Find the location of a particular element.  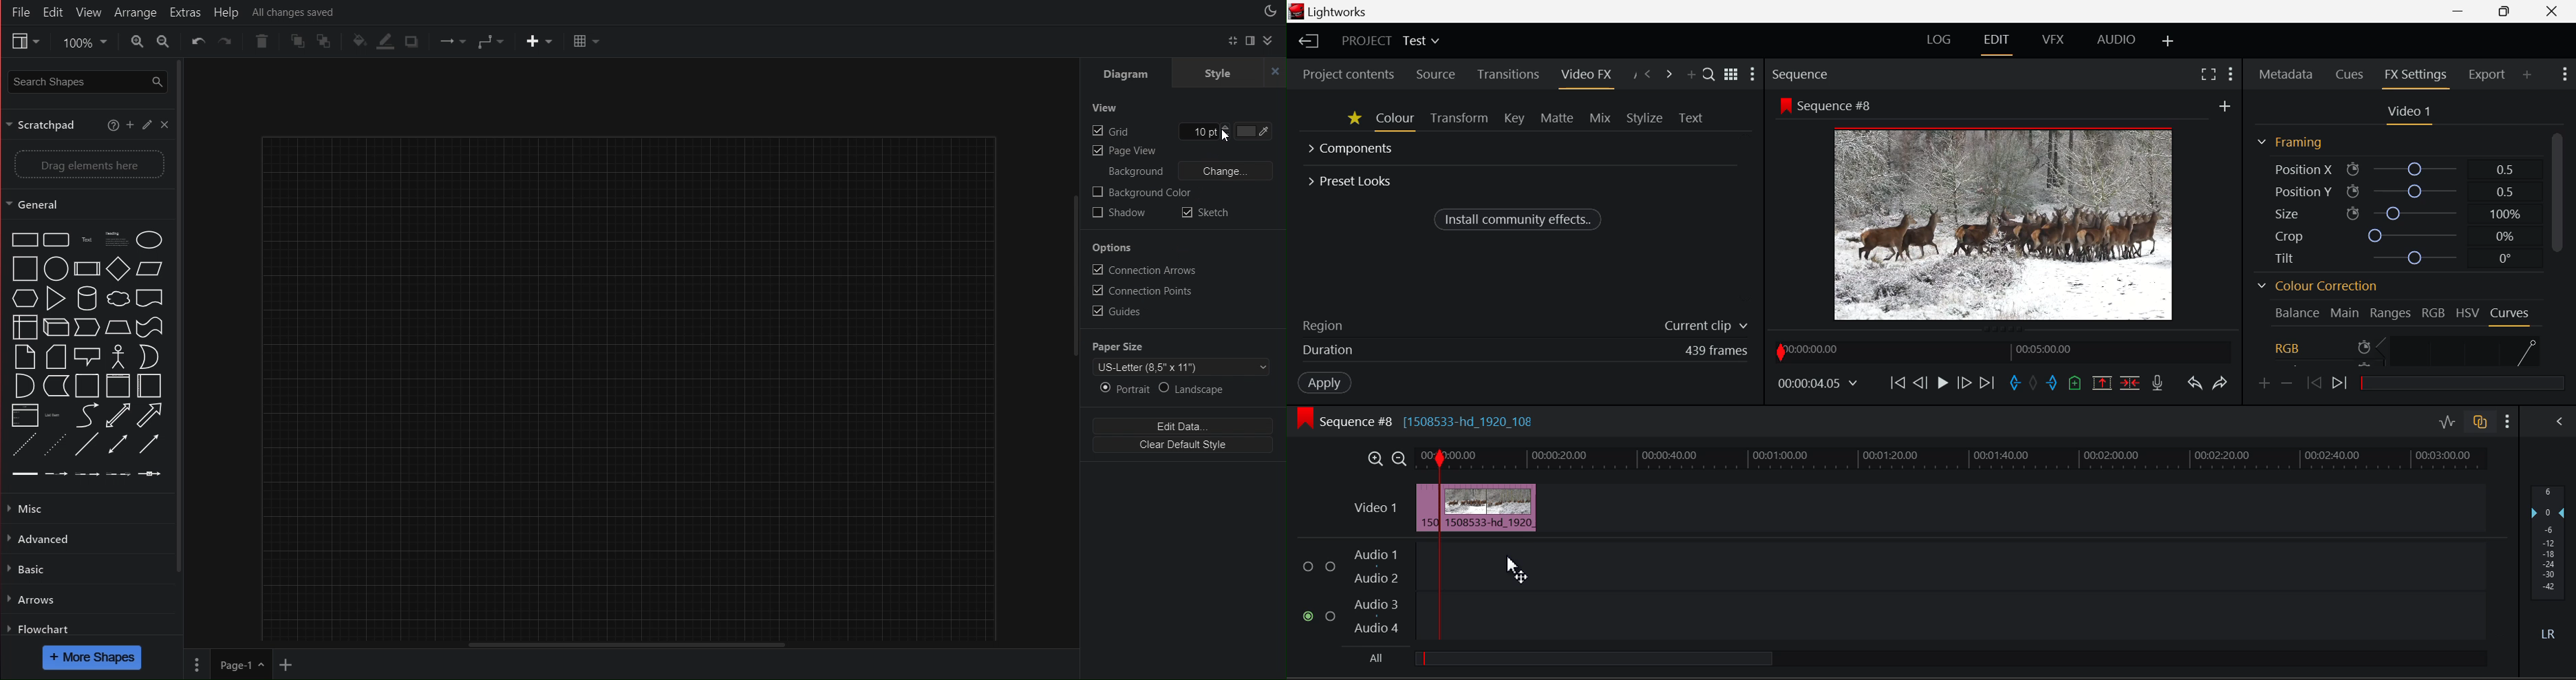

FX Settings Open is located at coordinates (2416, 76).